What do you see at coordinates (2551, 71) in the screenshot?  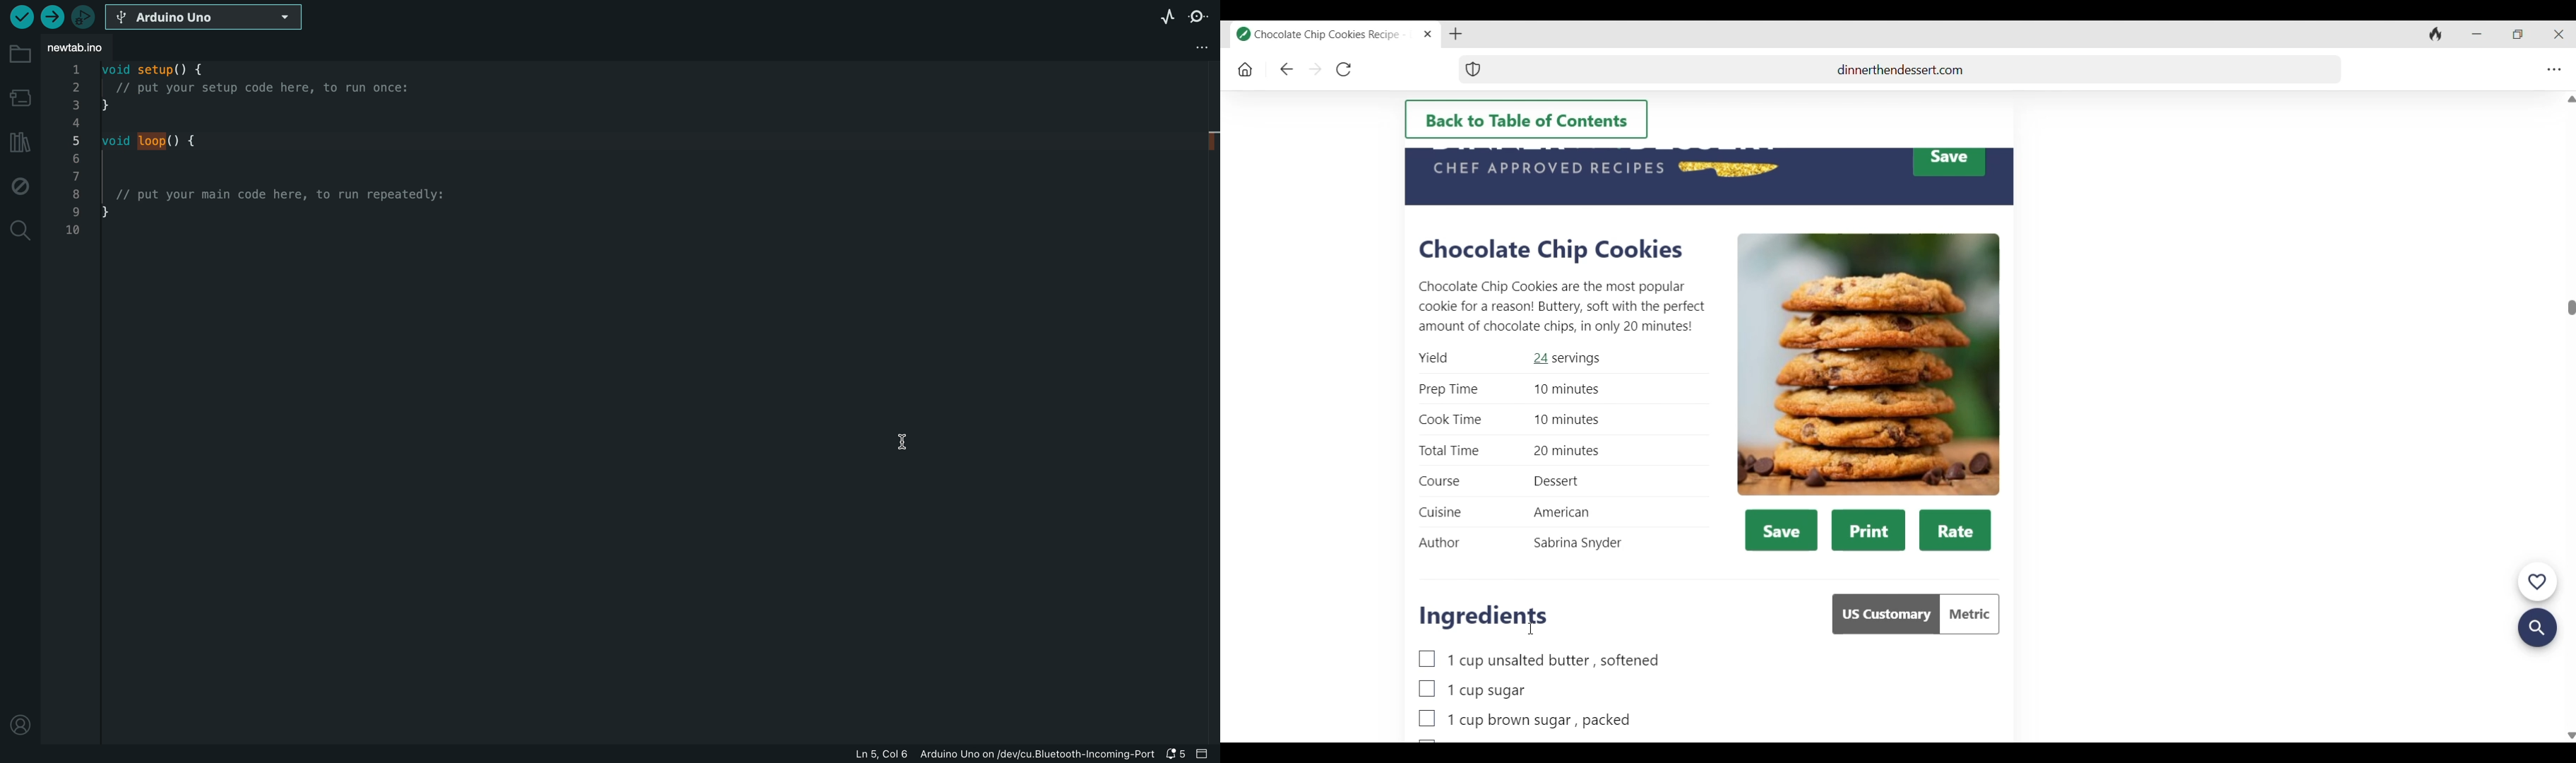 I see `Browser settings` at bounding box center [2551, 71].